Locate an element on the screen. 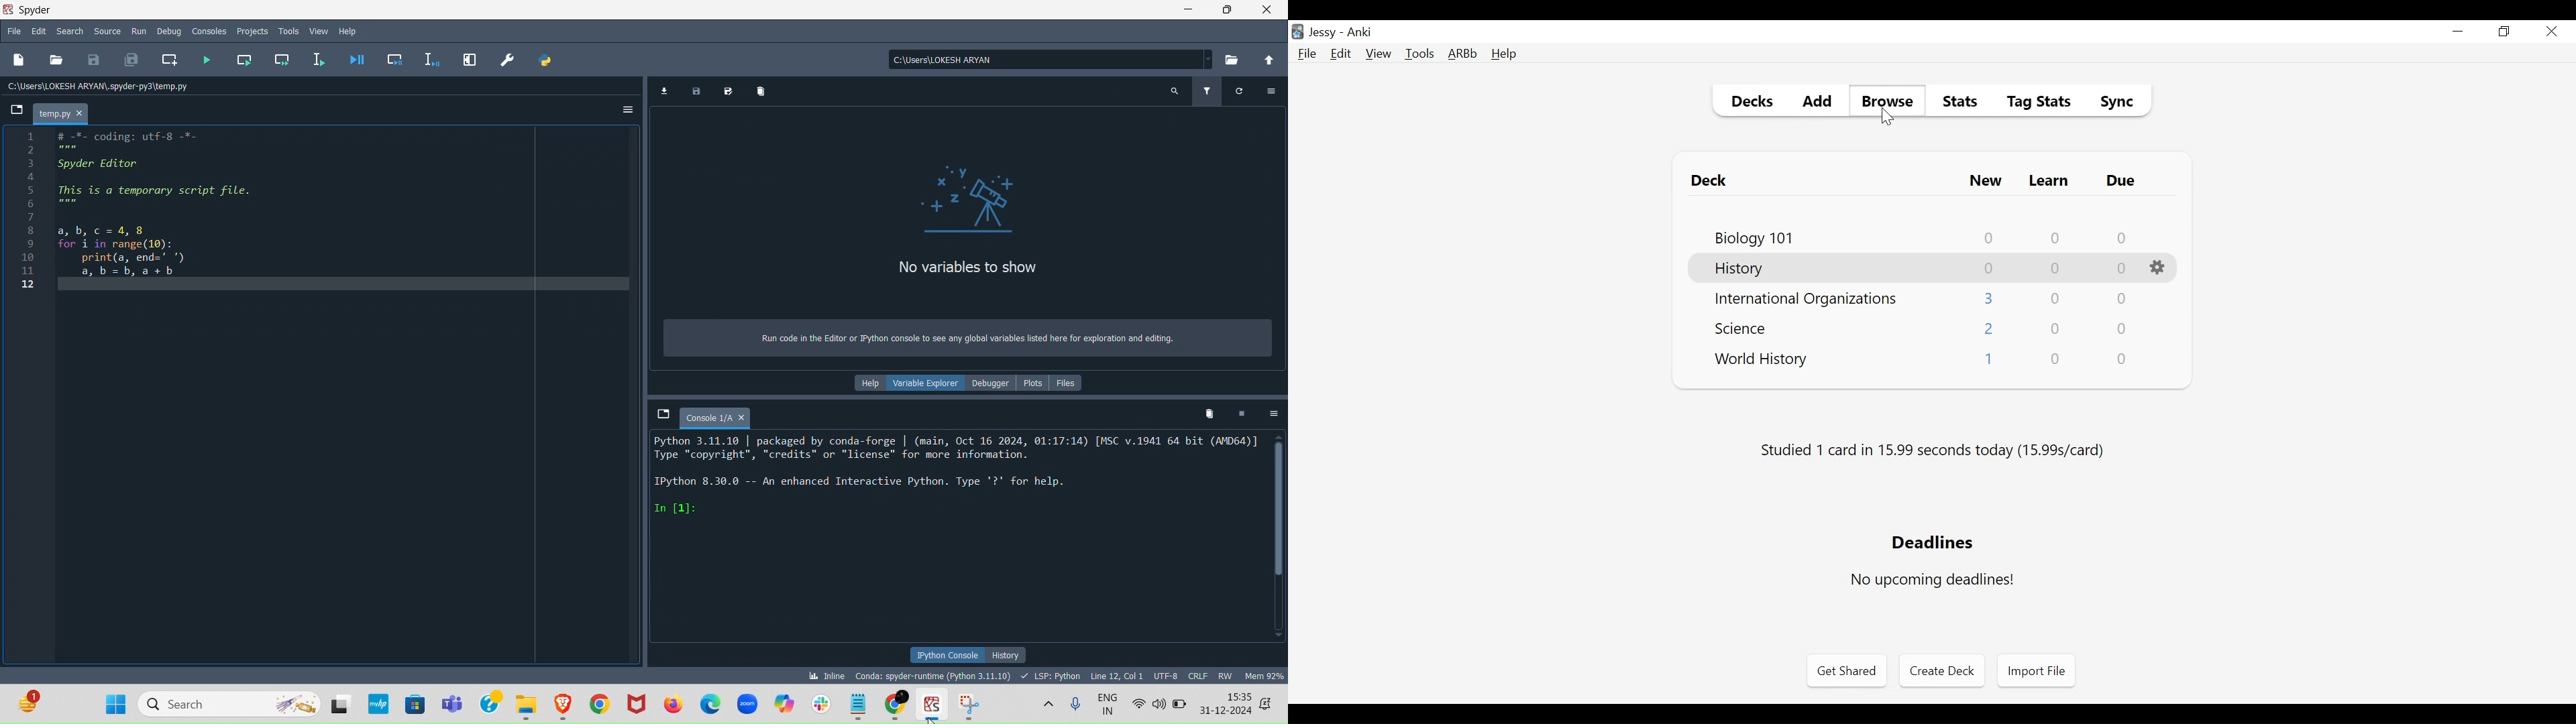 The width and height of the screenshot is (2576, 728). Remove all variables from namespace is located at coordinates (1209, 413).